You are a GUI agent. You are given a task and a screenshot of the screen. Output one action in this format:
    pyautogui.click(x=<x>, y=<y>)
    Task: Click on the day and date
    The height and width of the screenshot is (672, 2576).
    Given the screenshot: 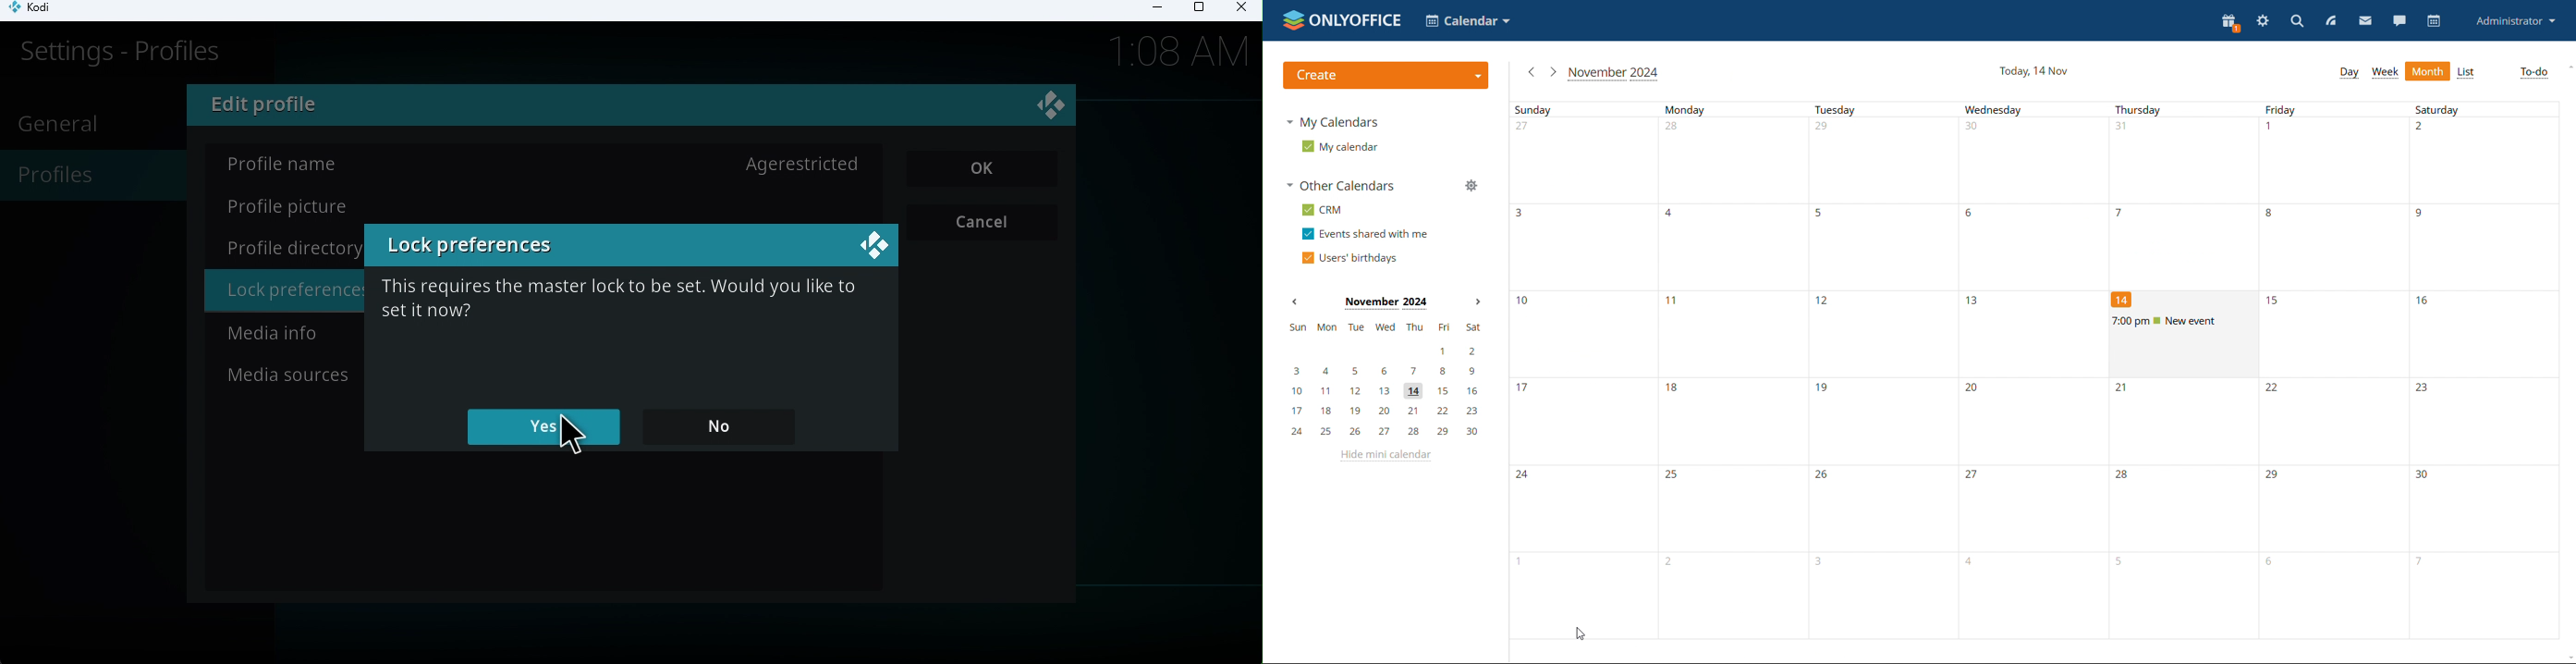 What is the action you would take?
    pyautogui.click(x=2034, y=71)
    